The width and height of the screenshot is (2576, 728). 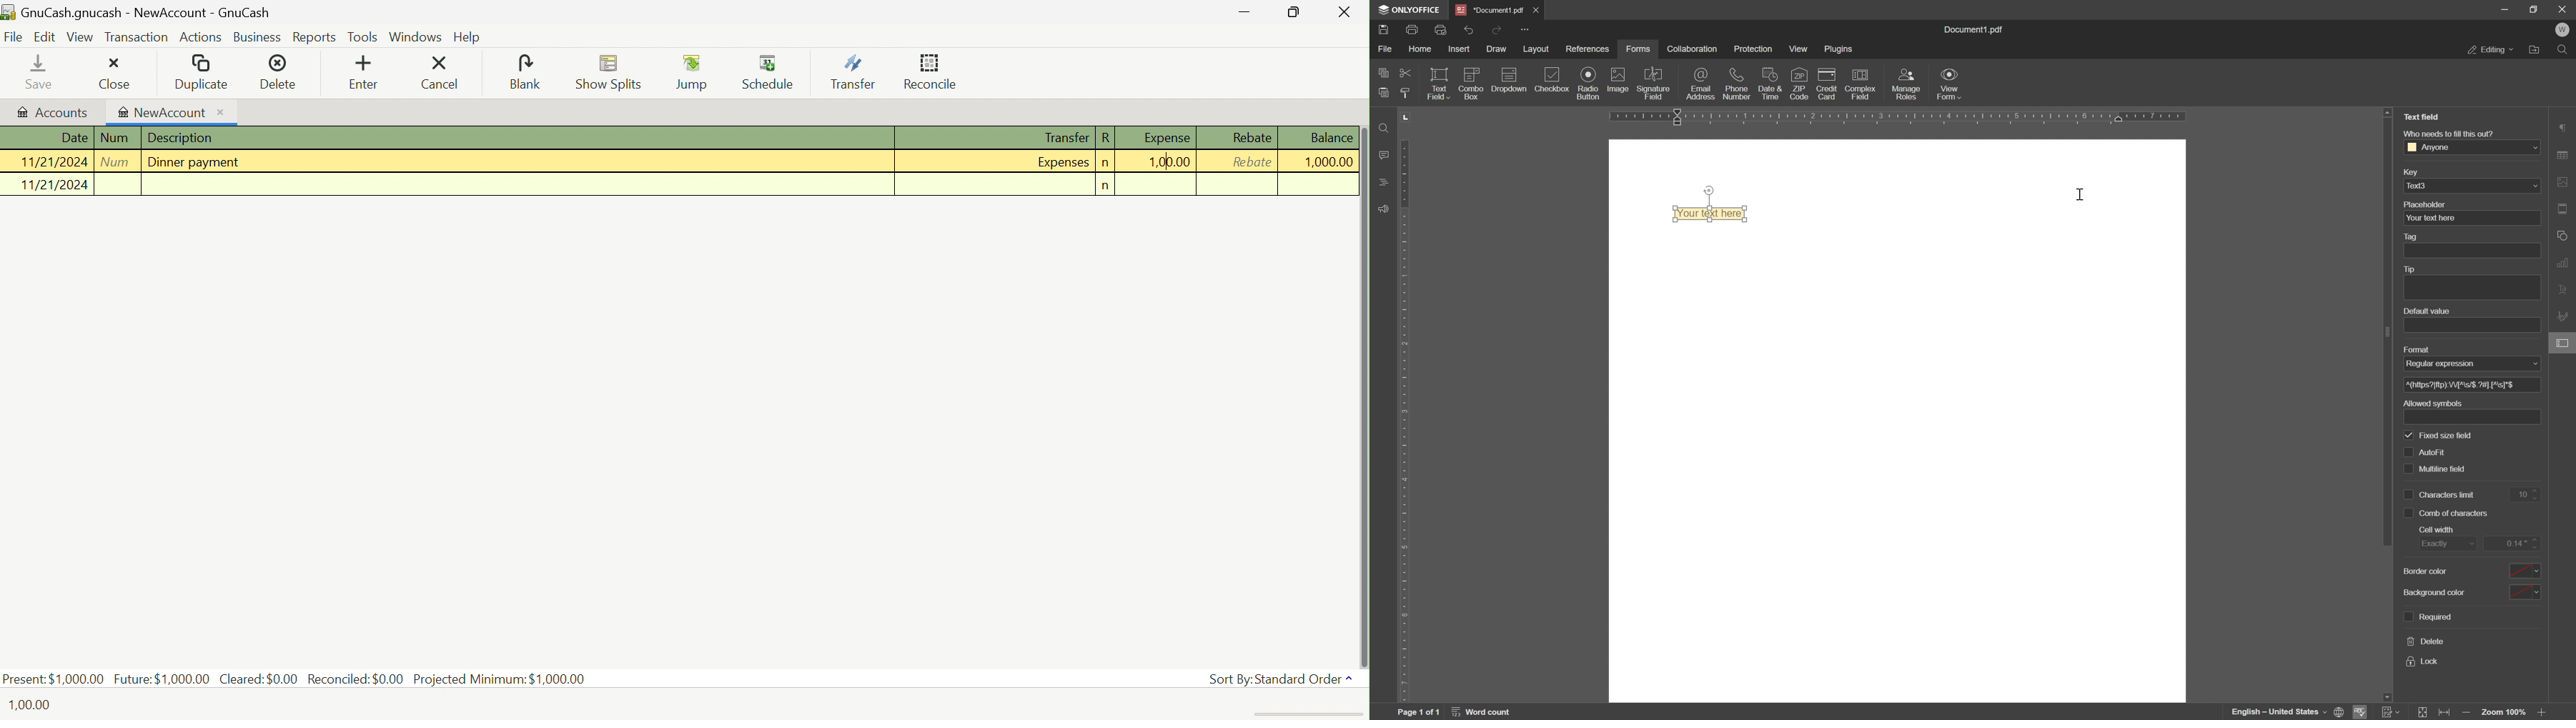 What do you see at coordinates (1108, 184) in the screenshot?
I see `` at bounding box center [1108, 184].